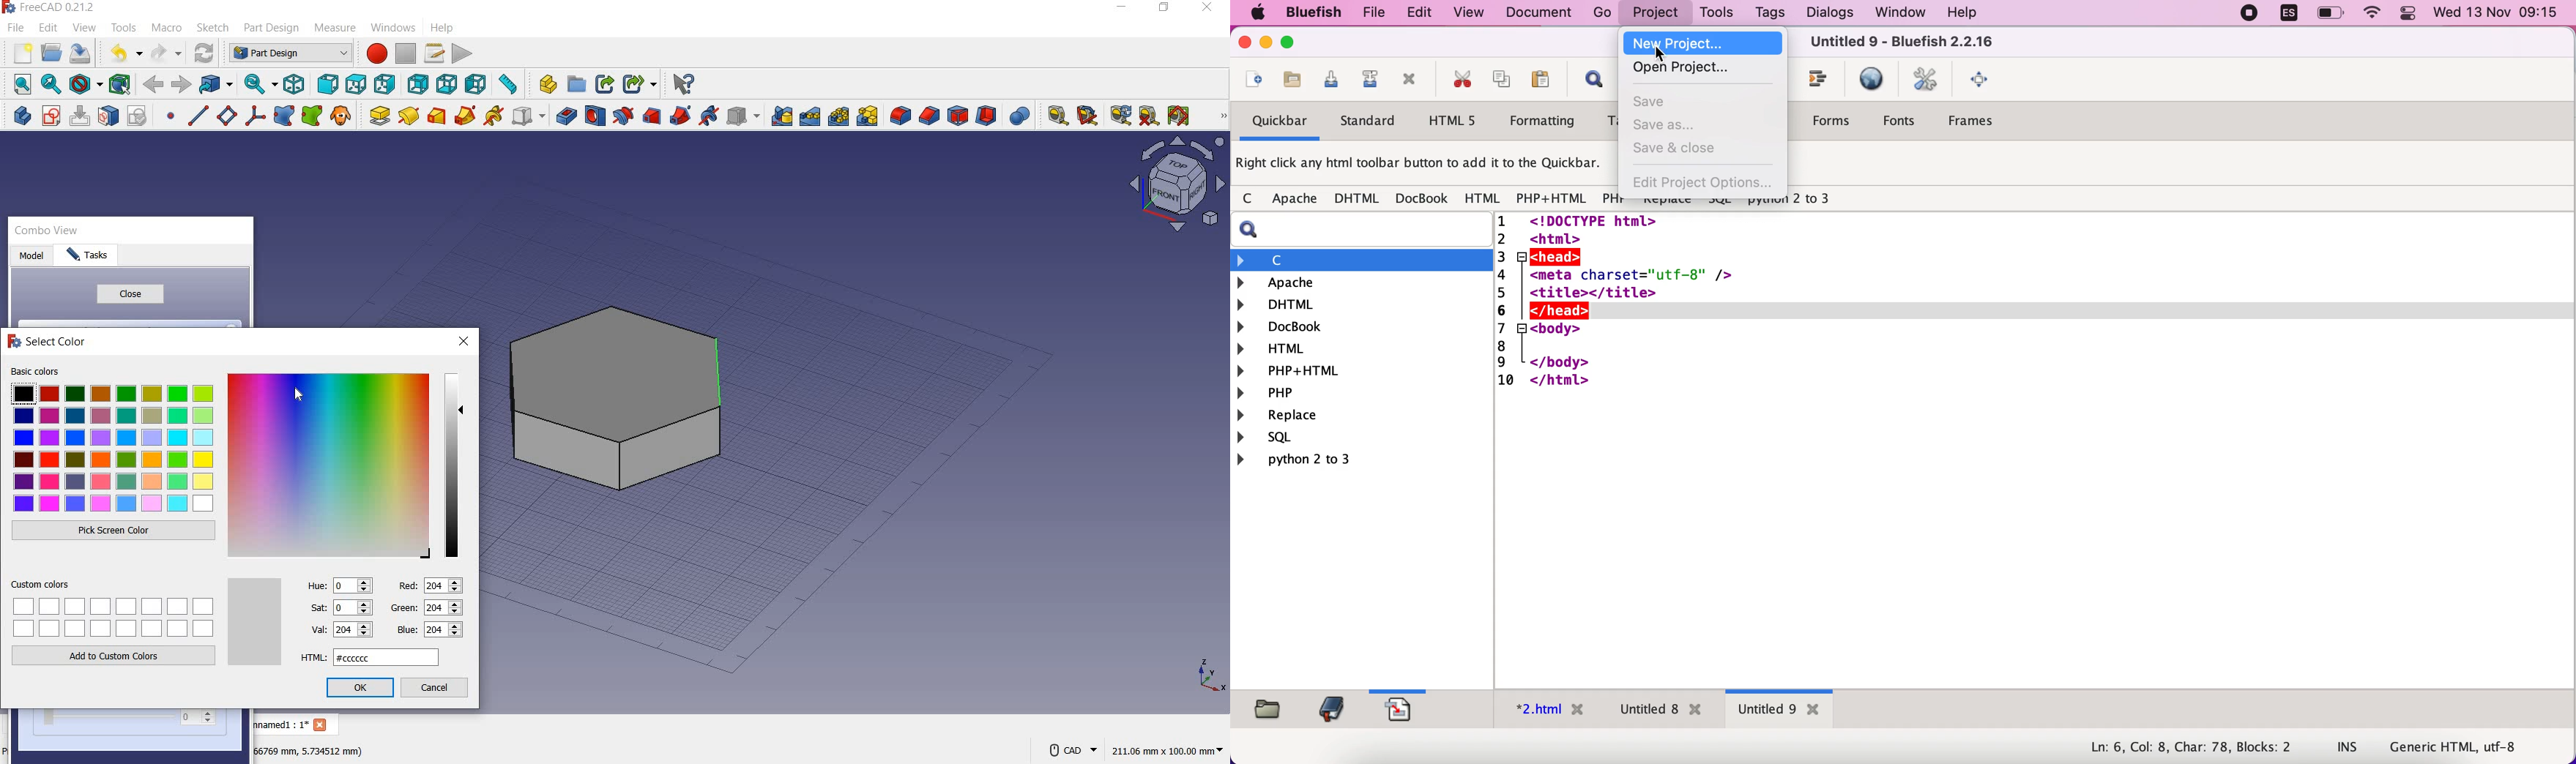 This screenshot has height=784, width=2576. Describe the element at coordinates (1088, 117) in the screenshot. I see `measure angular` at that location.